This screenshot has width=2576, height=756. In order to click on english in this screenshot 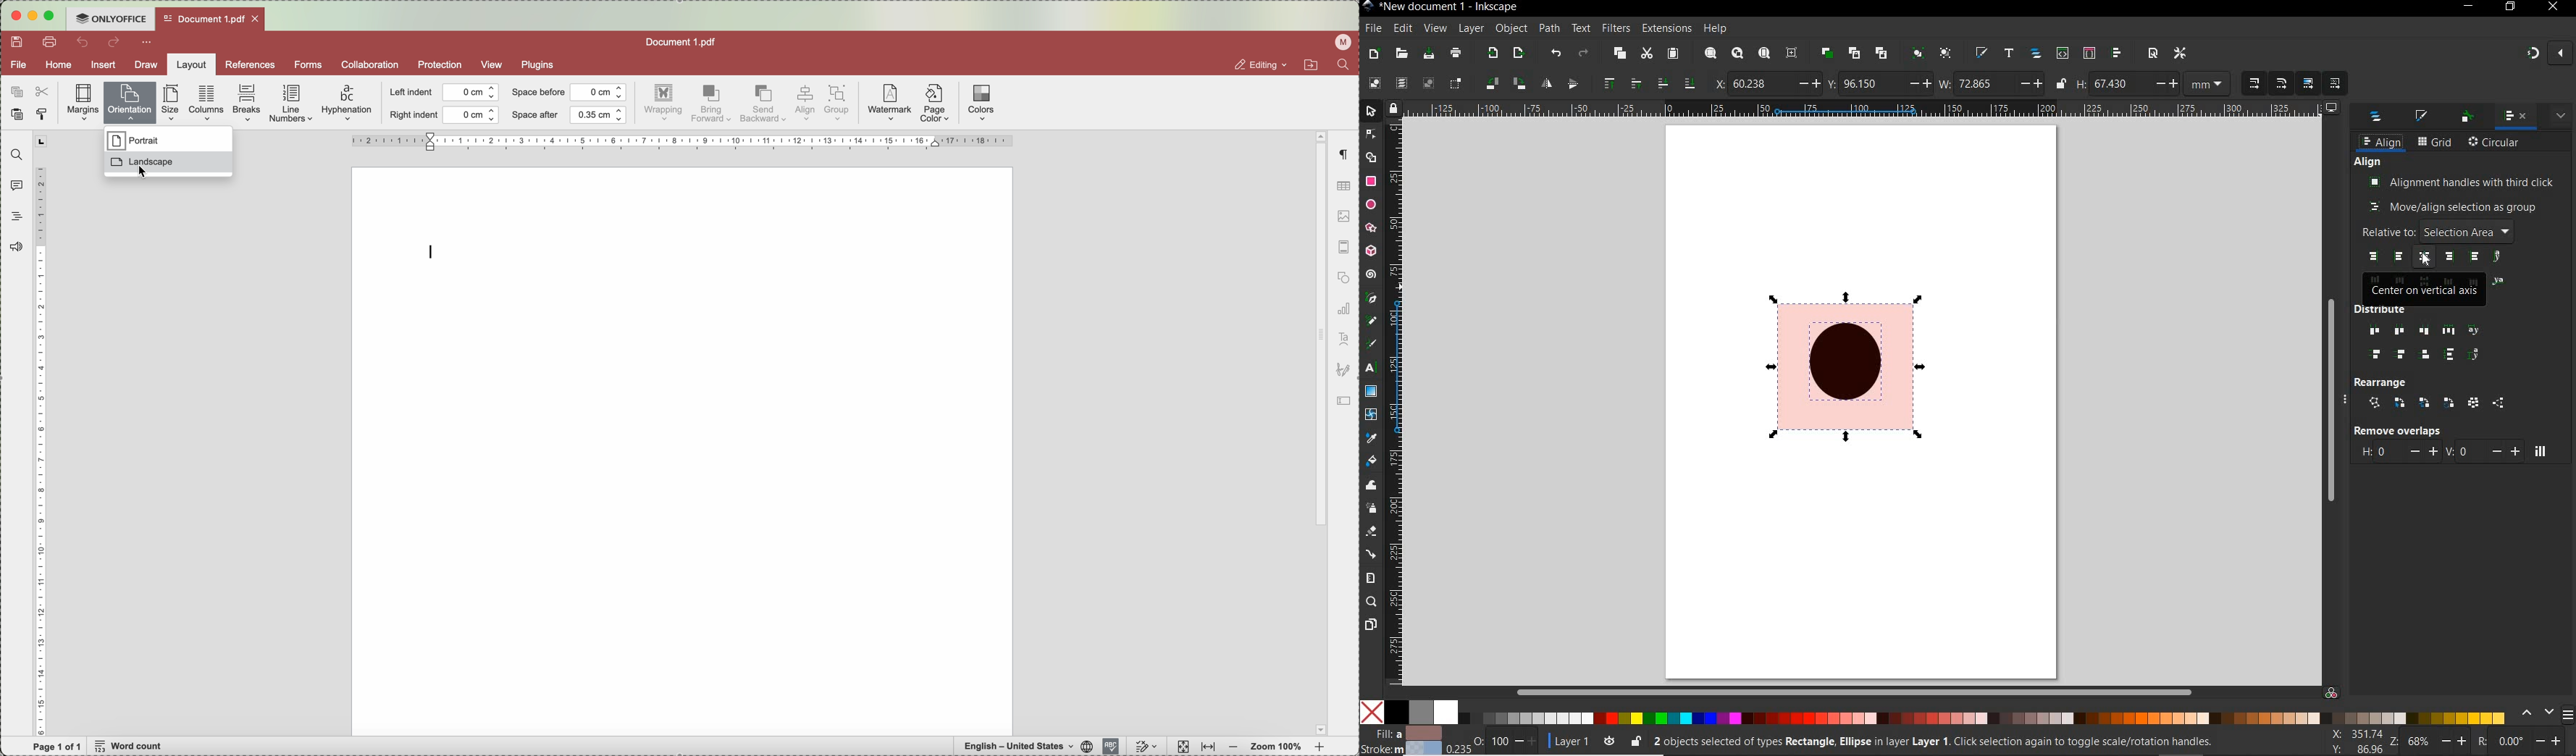, I will do `click(1025, 746)`.